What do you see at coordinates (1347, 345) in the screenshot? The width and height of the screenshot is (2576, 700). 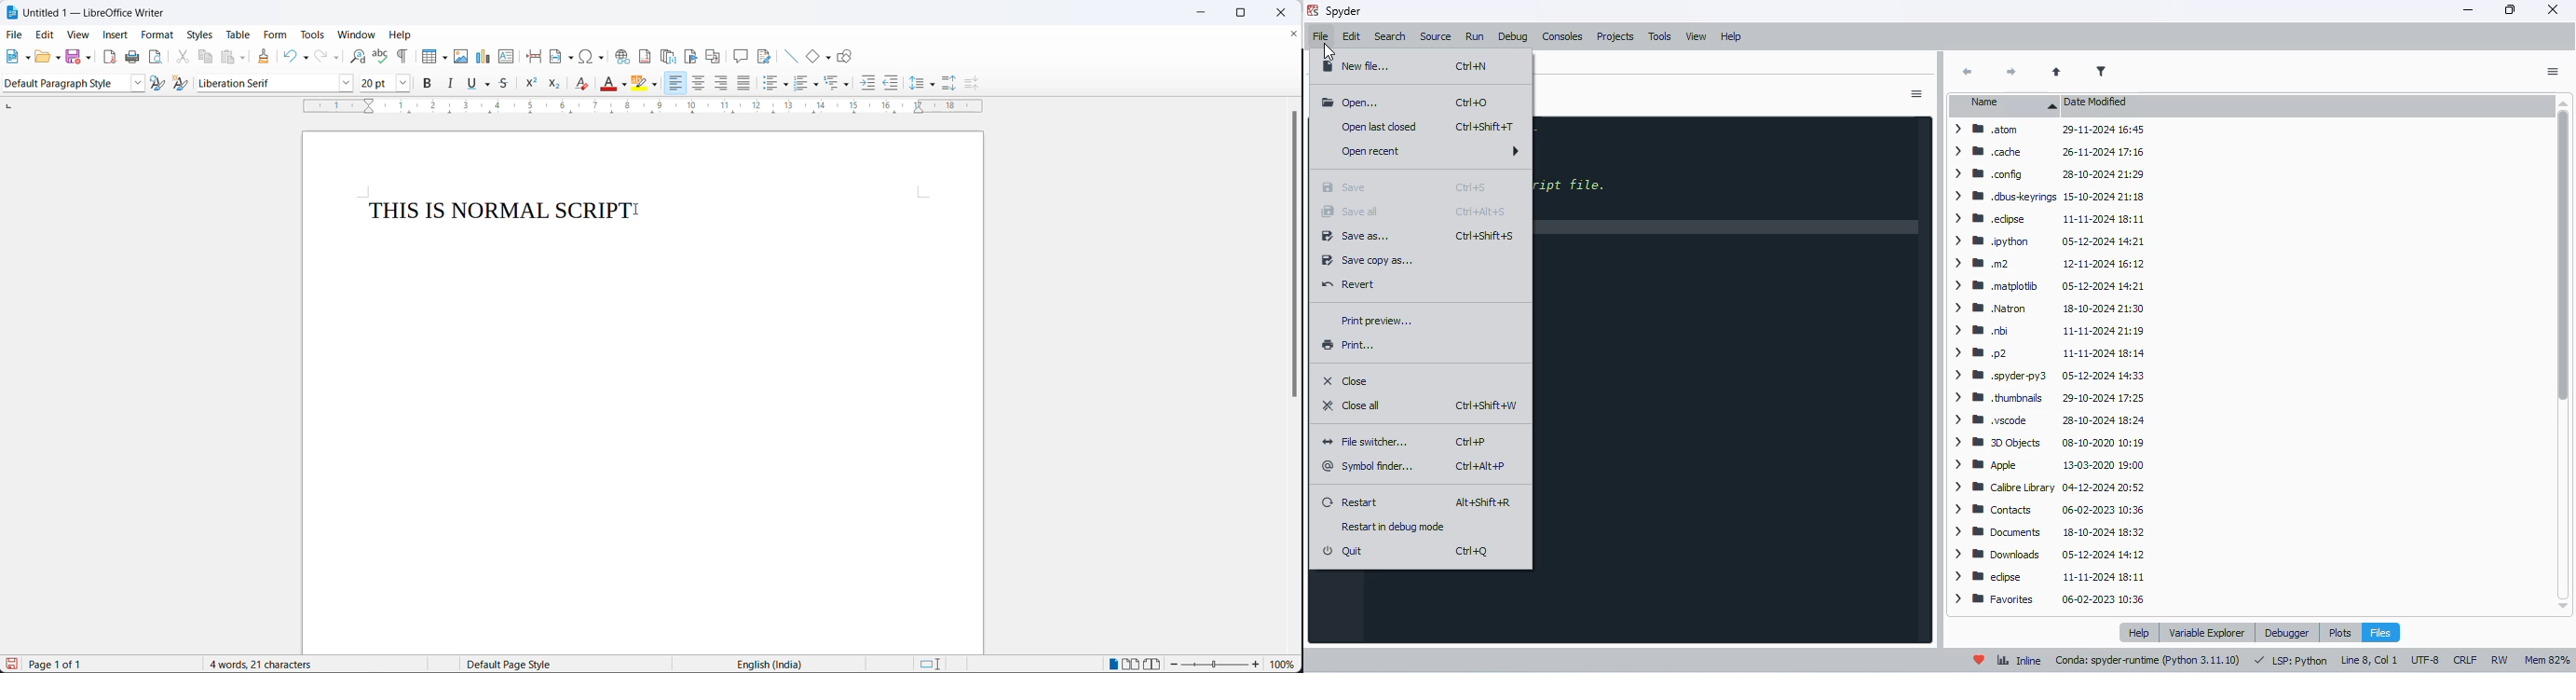 I see `print` at bounding box center [1347, 345].